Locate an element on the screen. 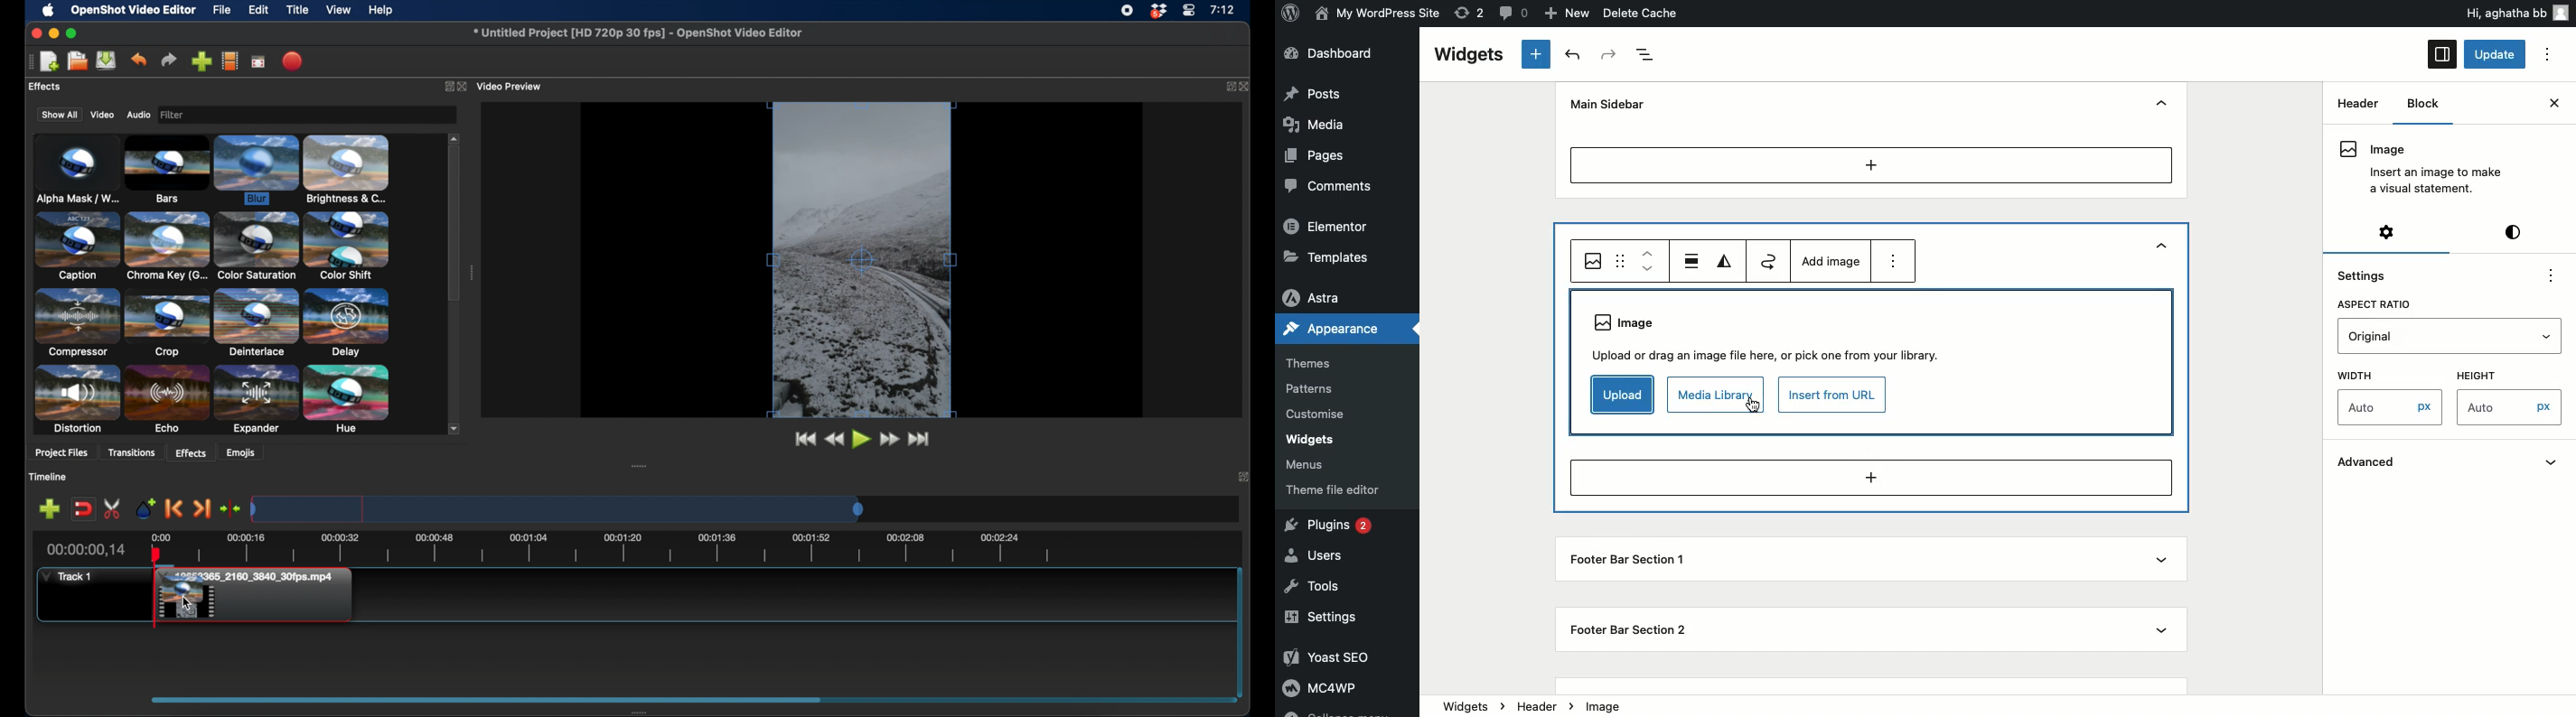 The width and height of the screenshot is (2576, 728). Collapse menu is located at coordinates (1335, 712).